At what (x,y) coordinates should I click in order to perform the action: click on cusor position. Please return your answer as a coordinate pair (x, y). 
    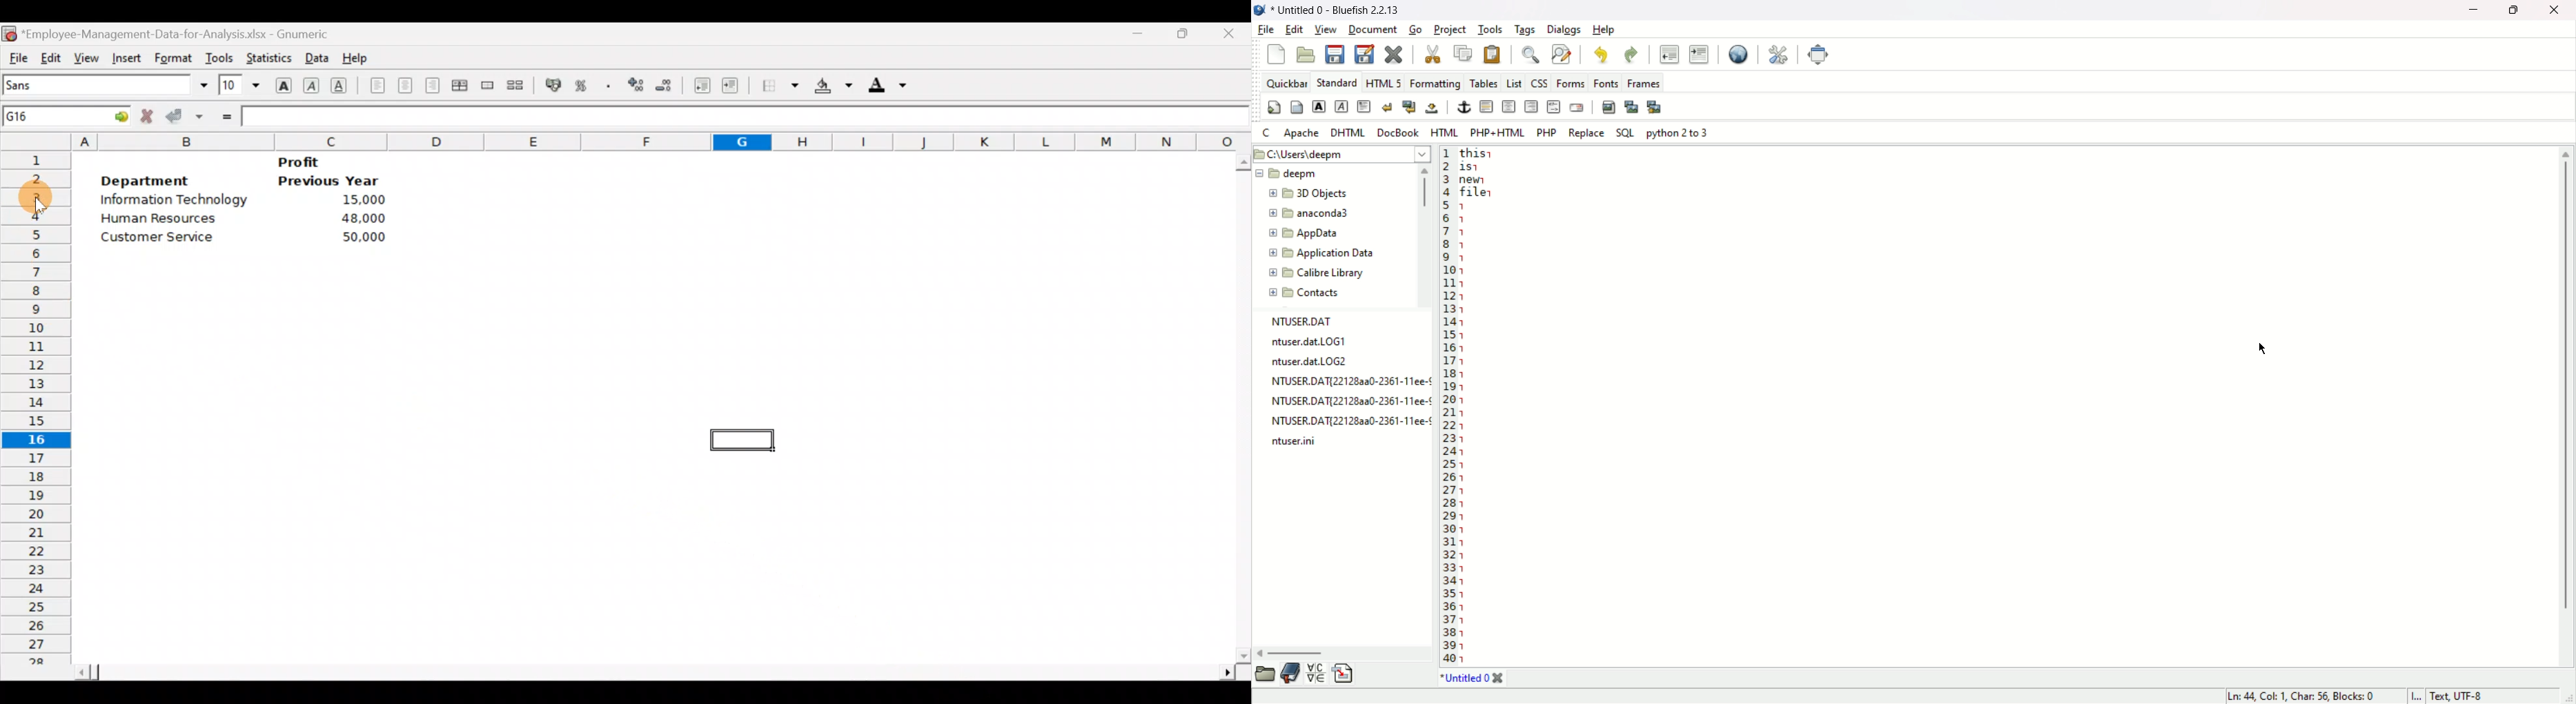
    Looking at the image, I should click on (2303, 696).